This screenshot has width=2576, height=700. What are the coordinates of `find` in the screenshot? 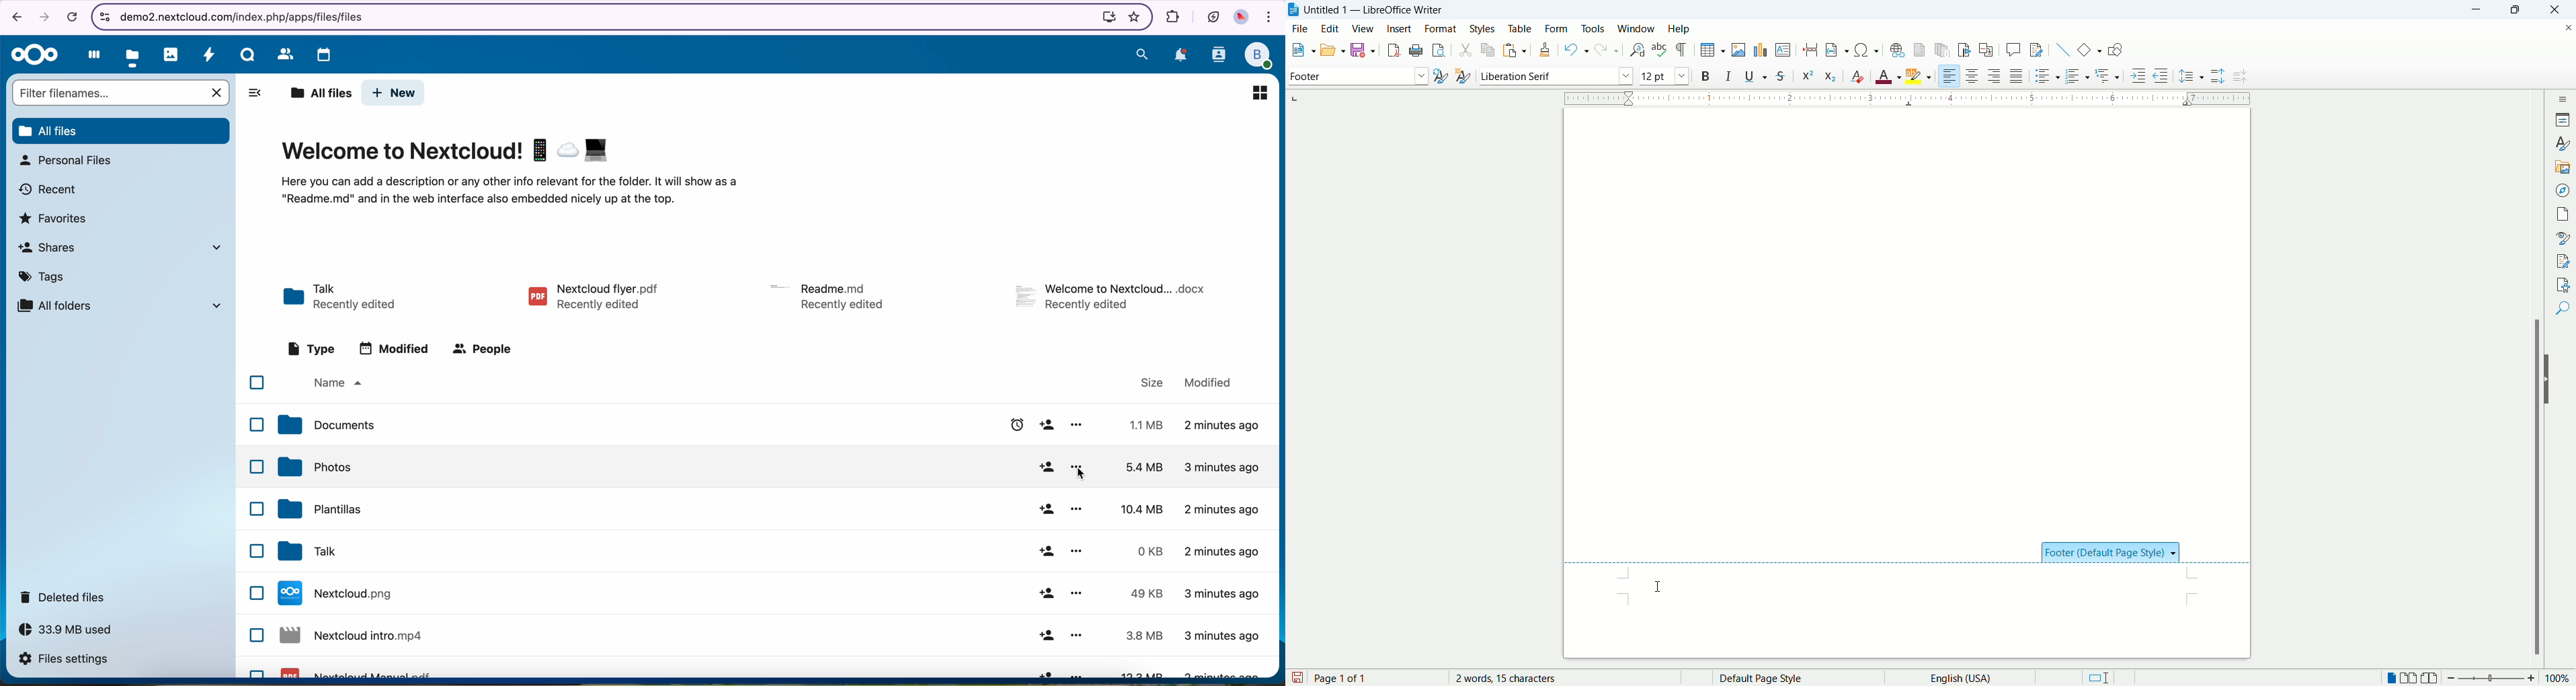 It's located at (2565, 307).